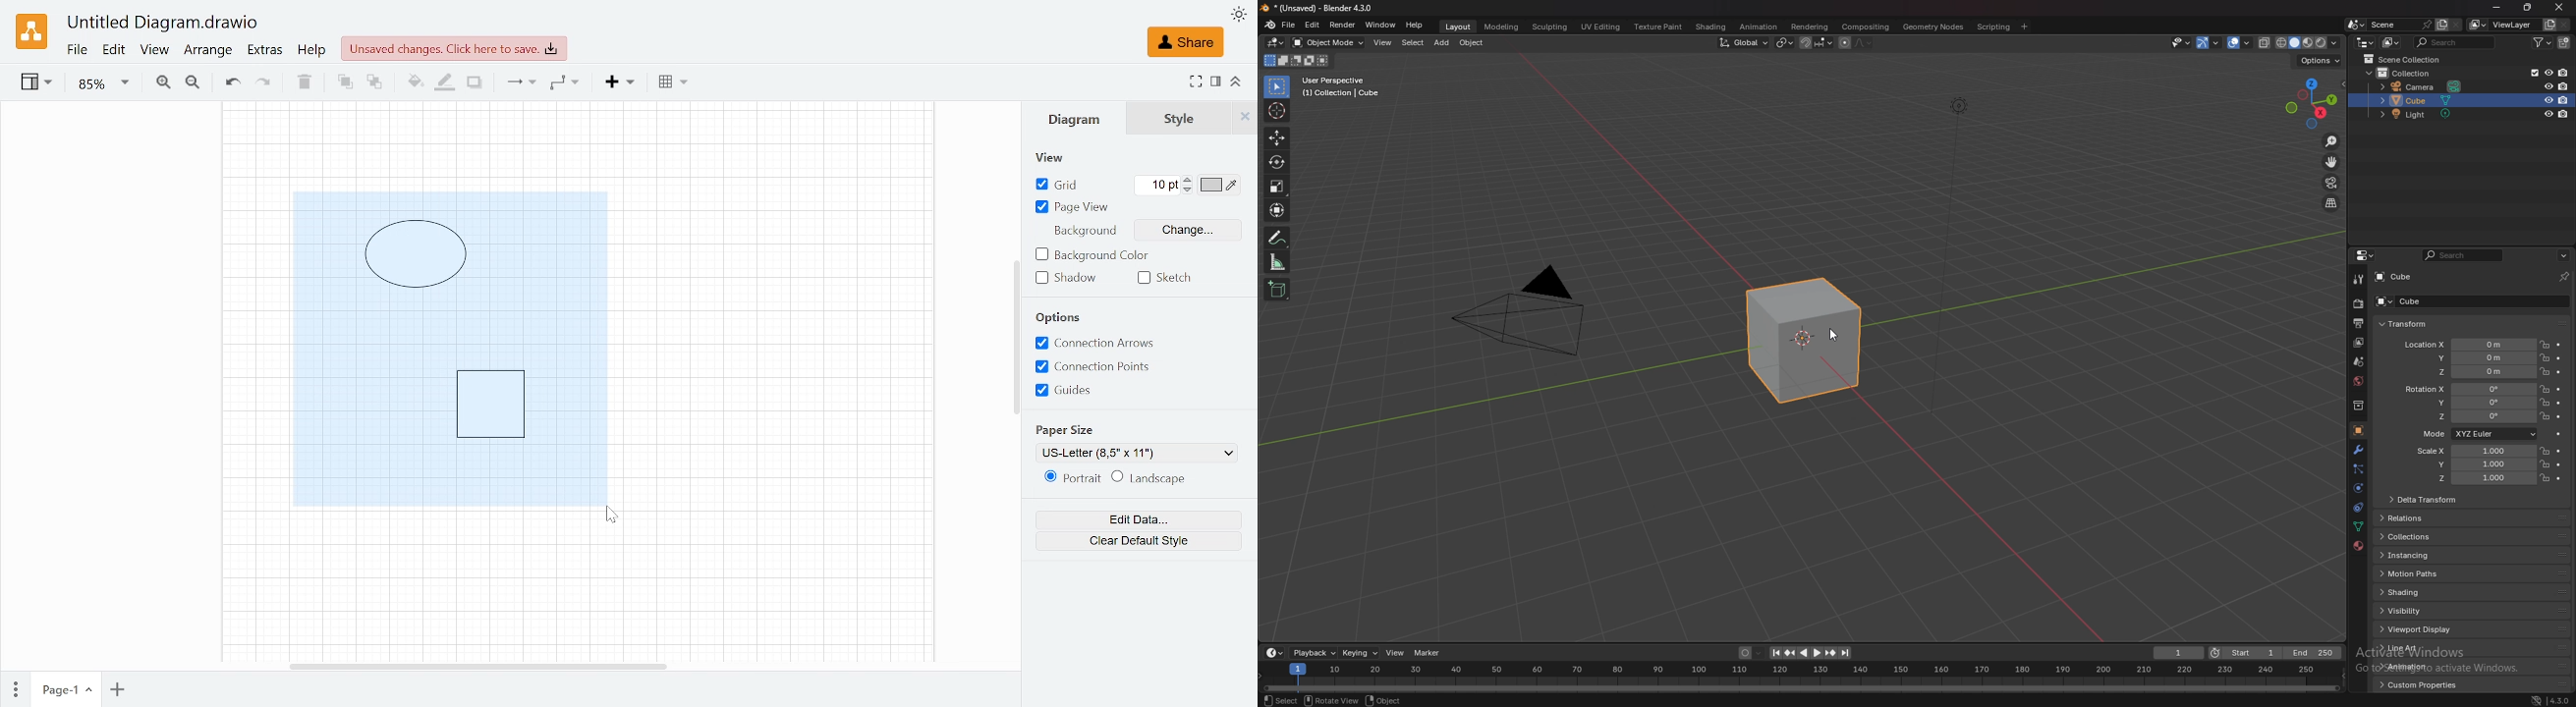 This screenshot has height=728, width=2576. What do you see at coordinates (2468, 345) in the screenshot?
I see `location x` at bounding box center [2468, 345].